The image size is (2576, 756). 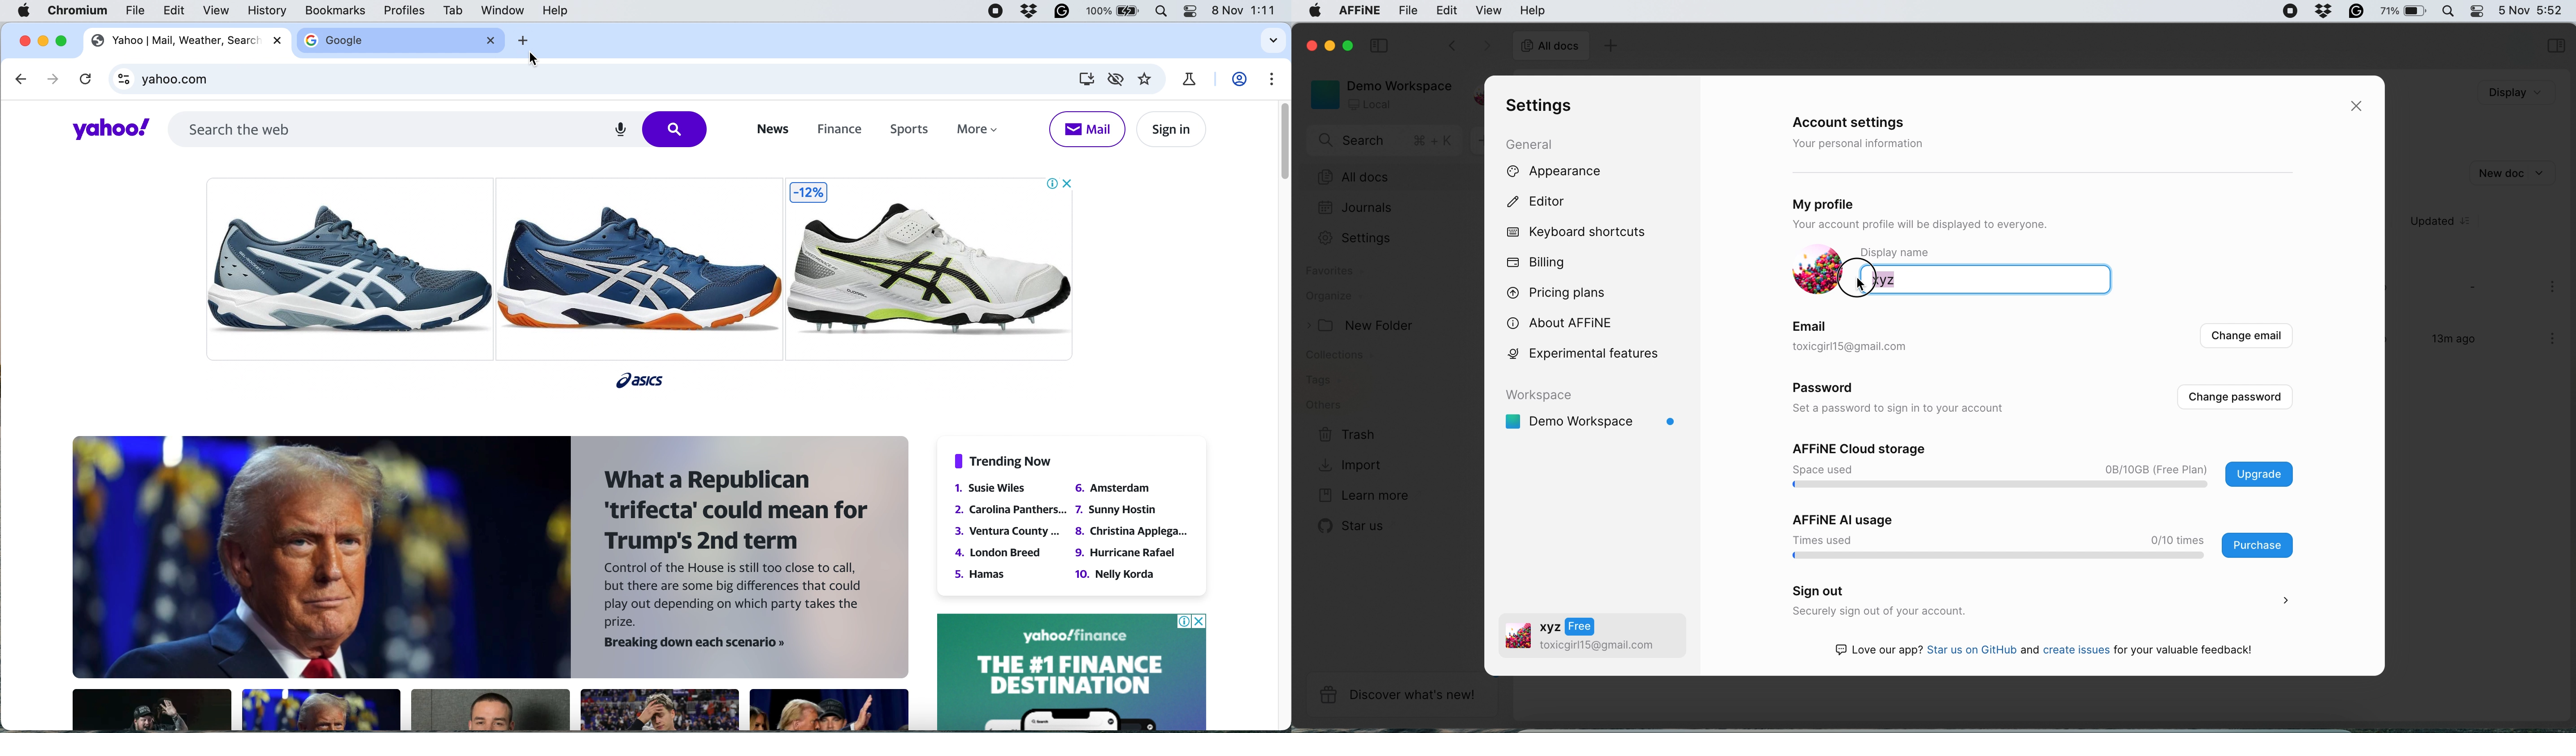 I want to click on change email, so click(x=2244, y=338).